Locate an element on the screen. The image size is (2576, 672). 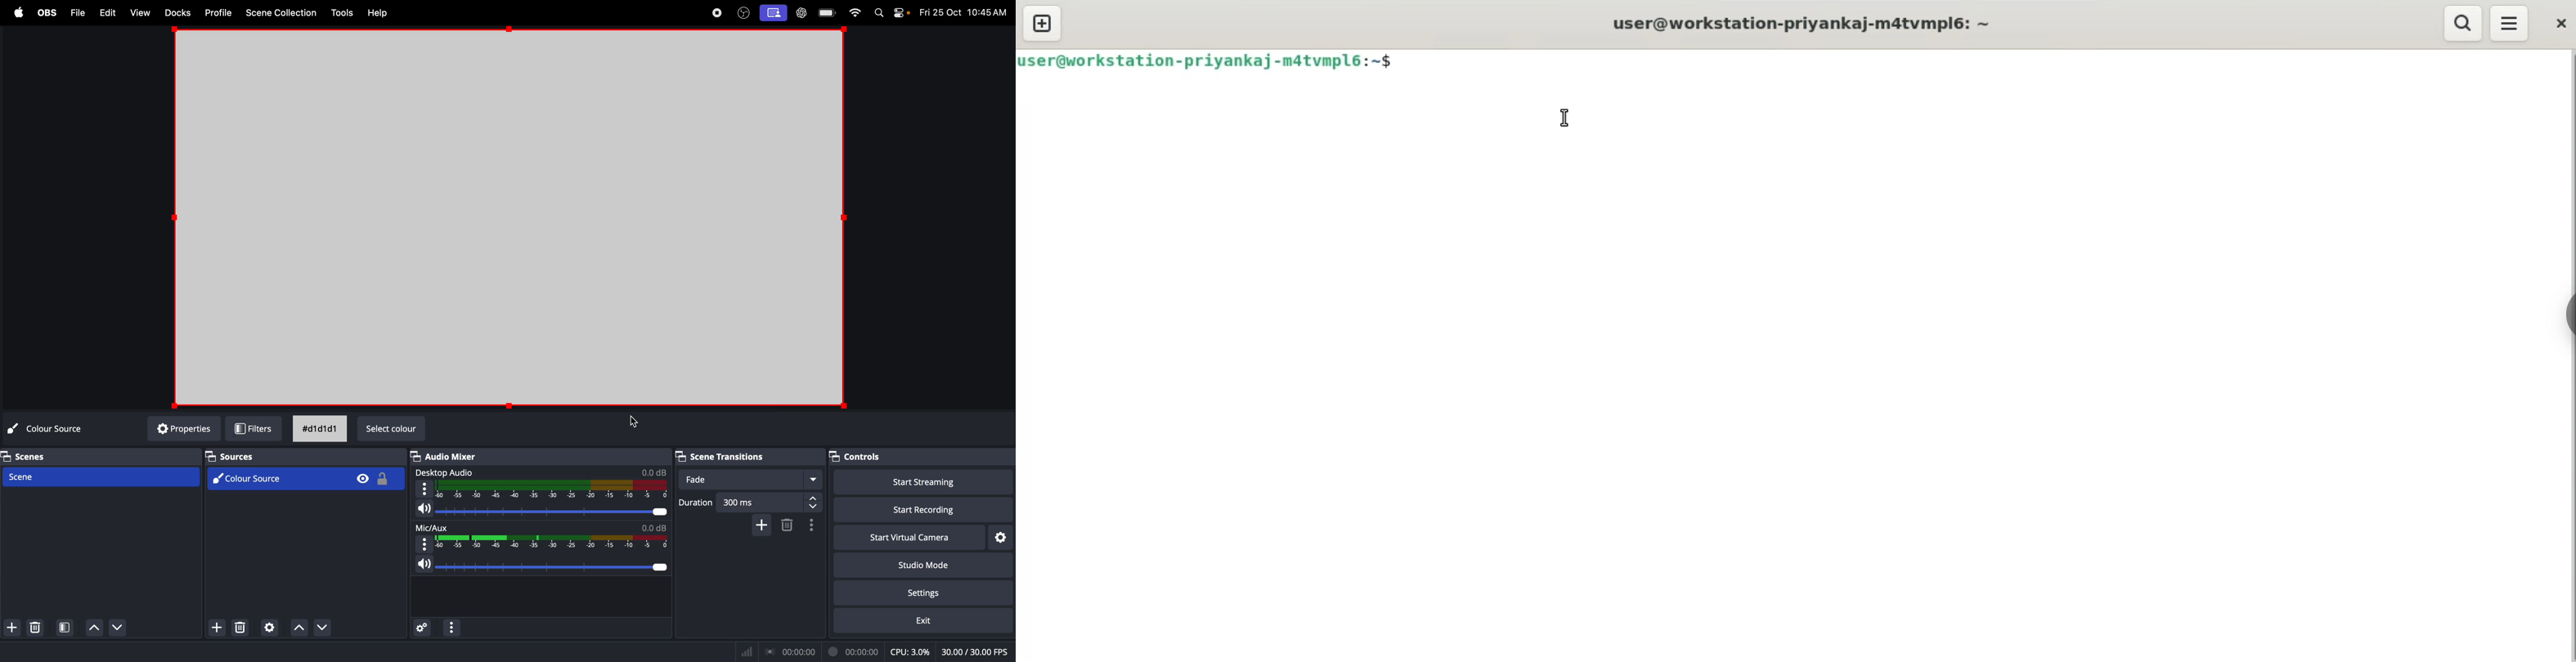
Audio mixer is located at coordinates (447, 457).